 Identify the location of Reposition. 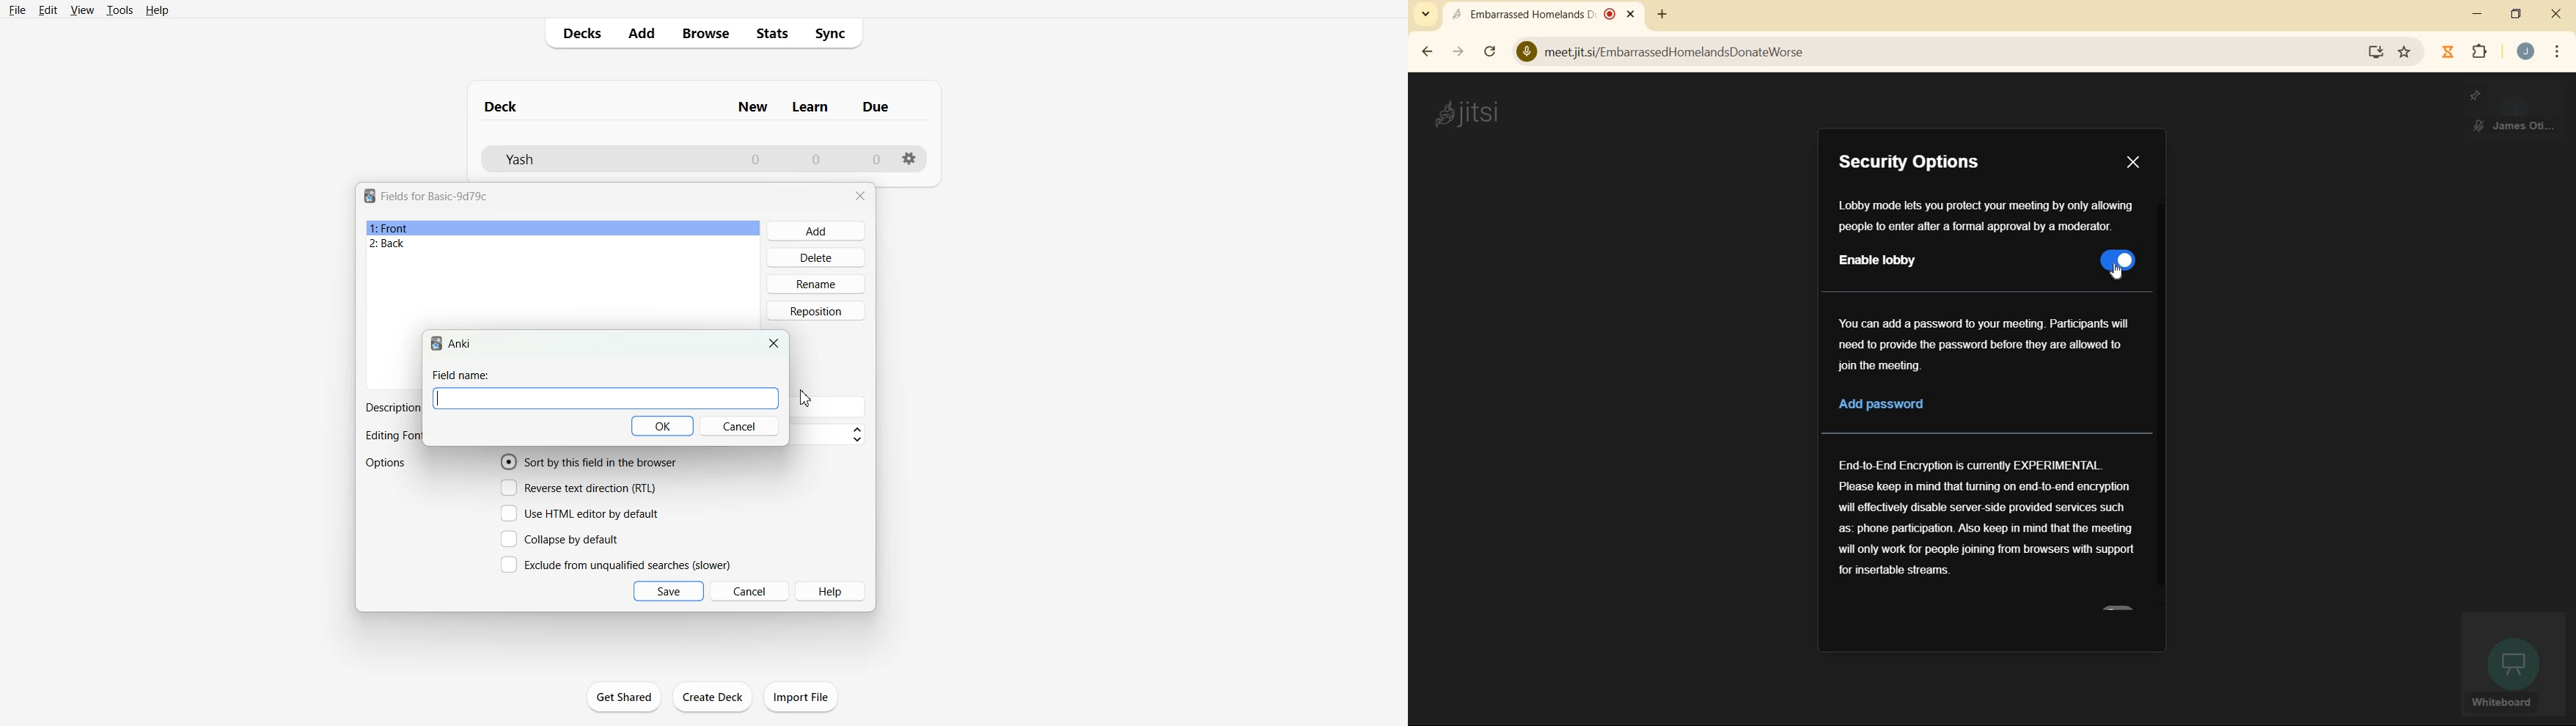
(816, 311).